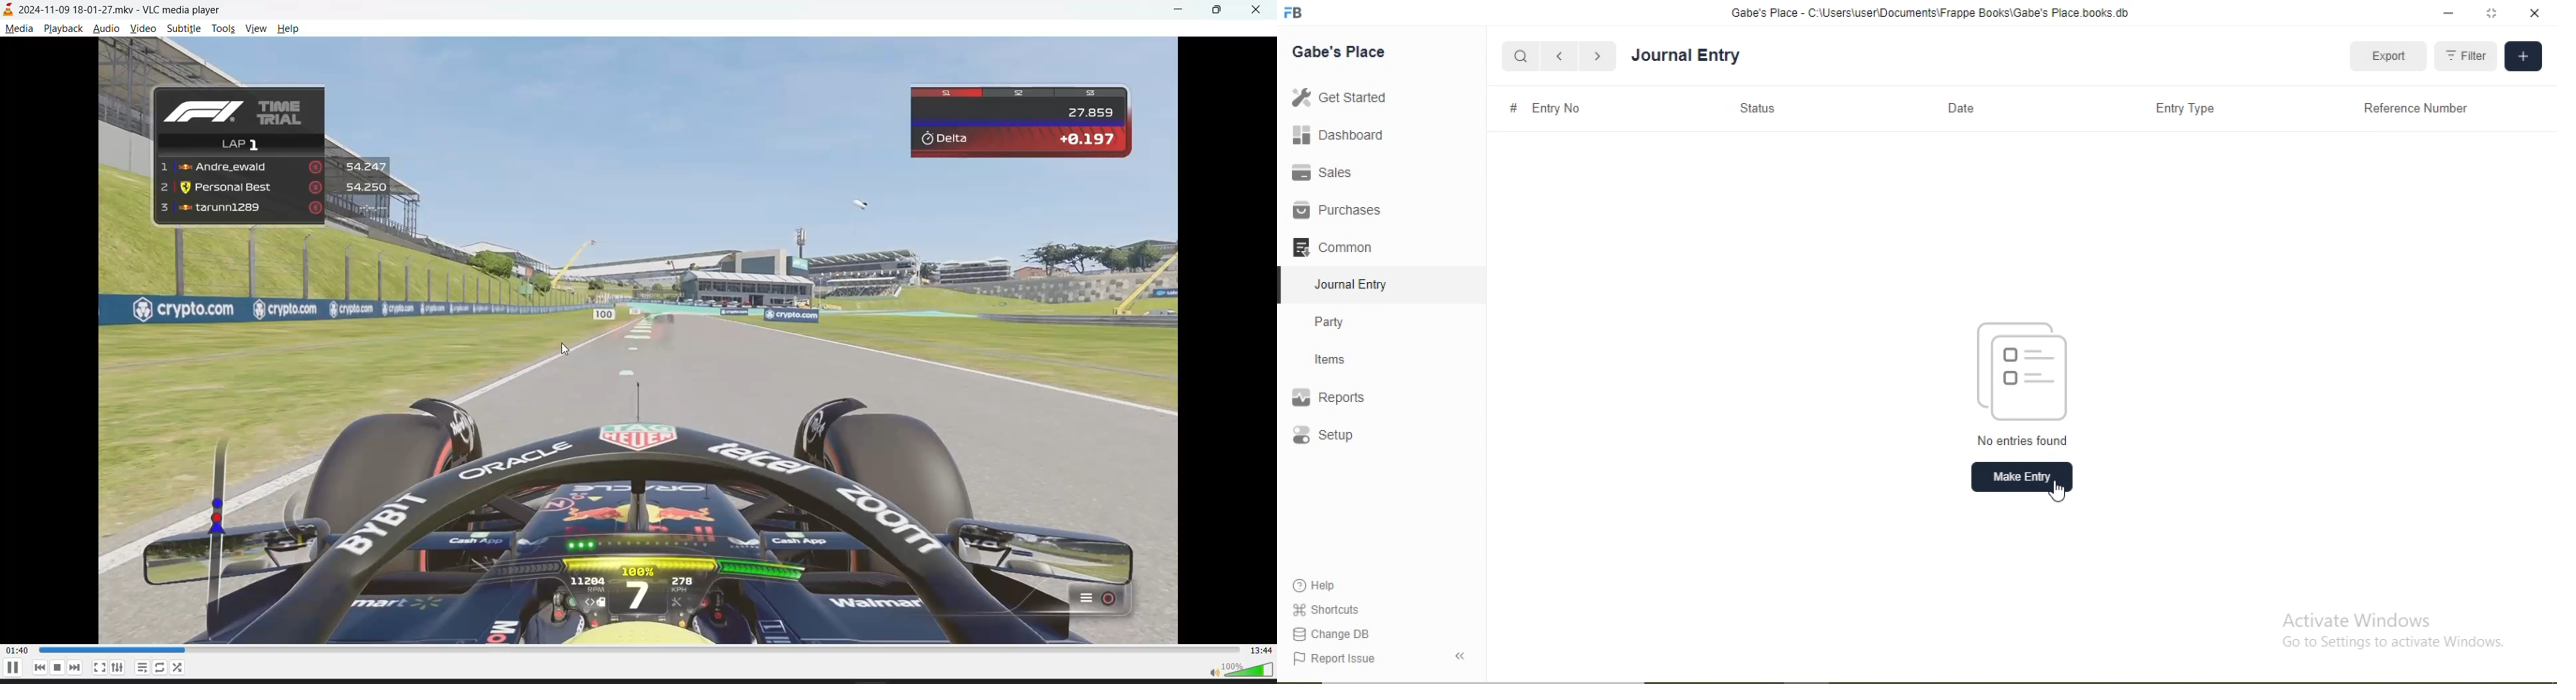 The width and height of the screenshot is (2576, 700). I want to click on resize, so click(2489, 13).